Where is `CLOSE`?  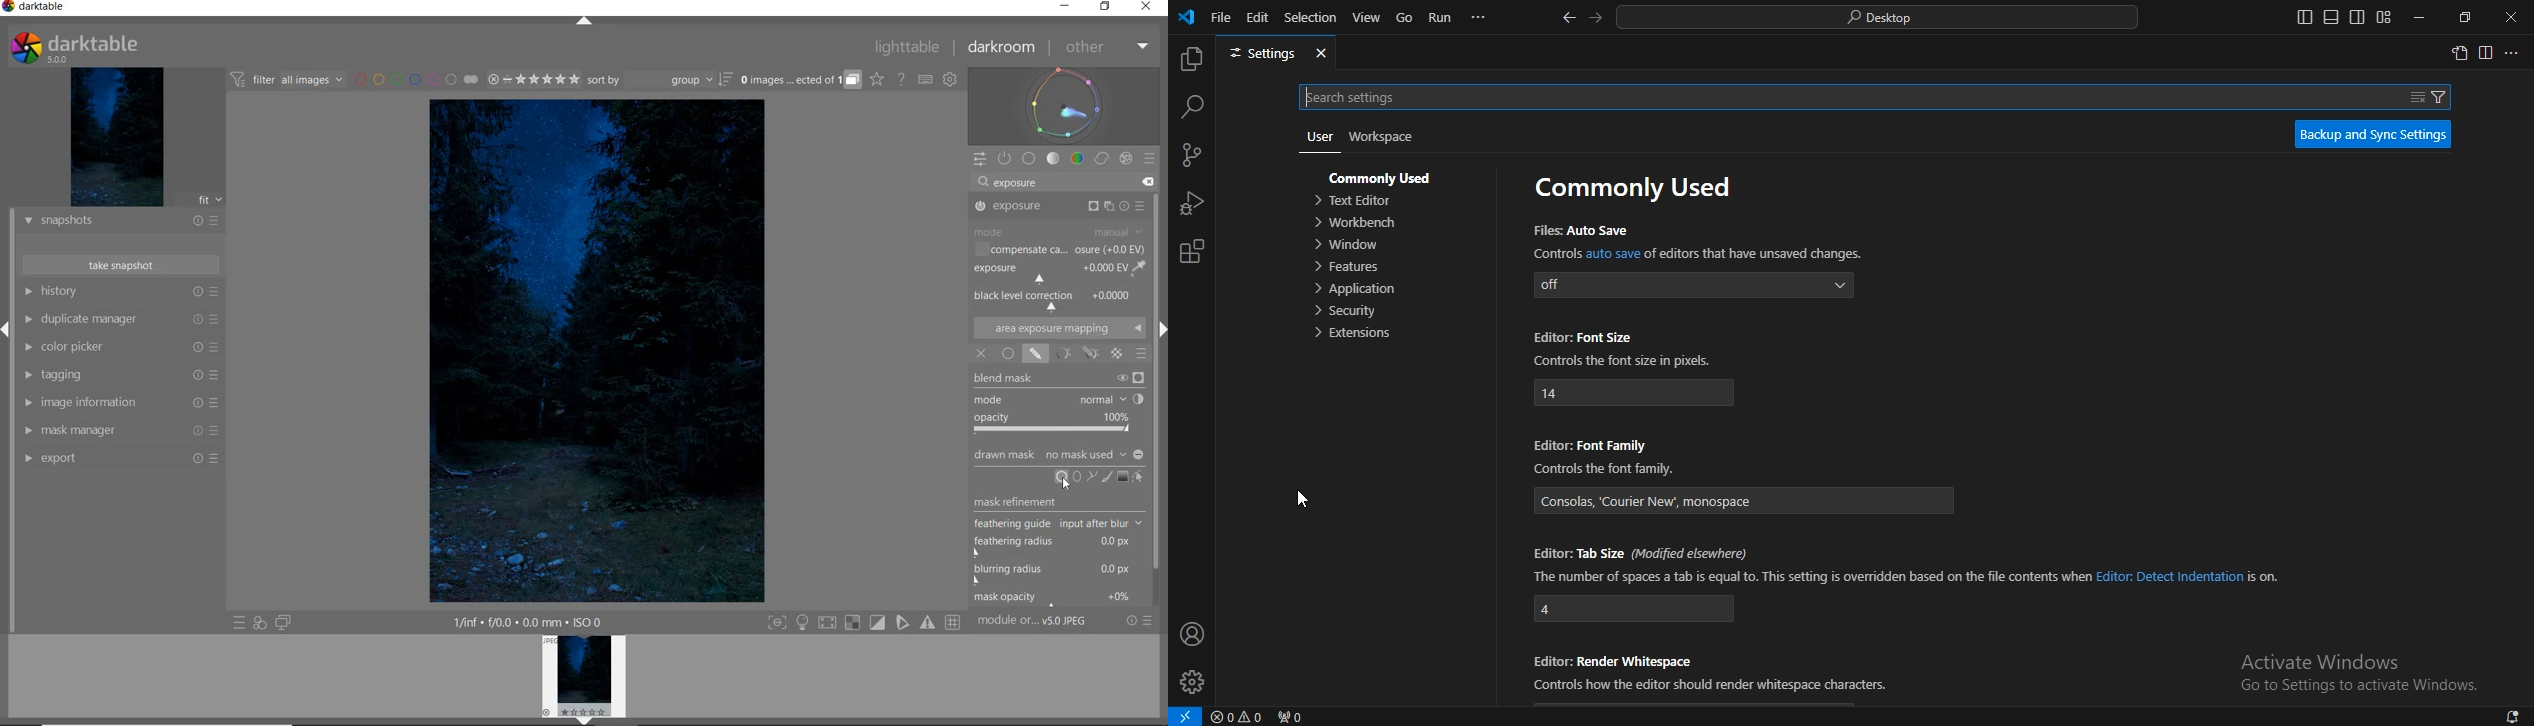 CLOSE is located at coordinates (1146, 8).